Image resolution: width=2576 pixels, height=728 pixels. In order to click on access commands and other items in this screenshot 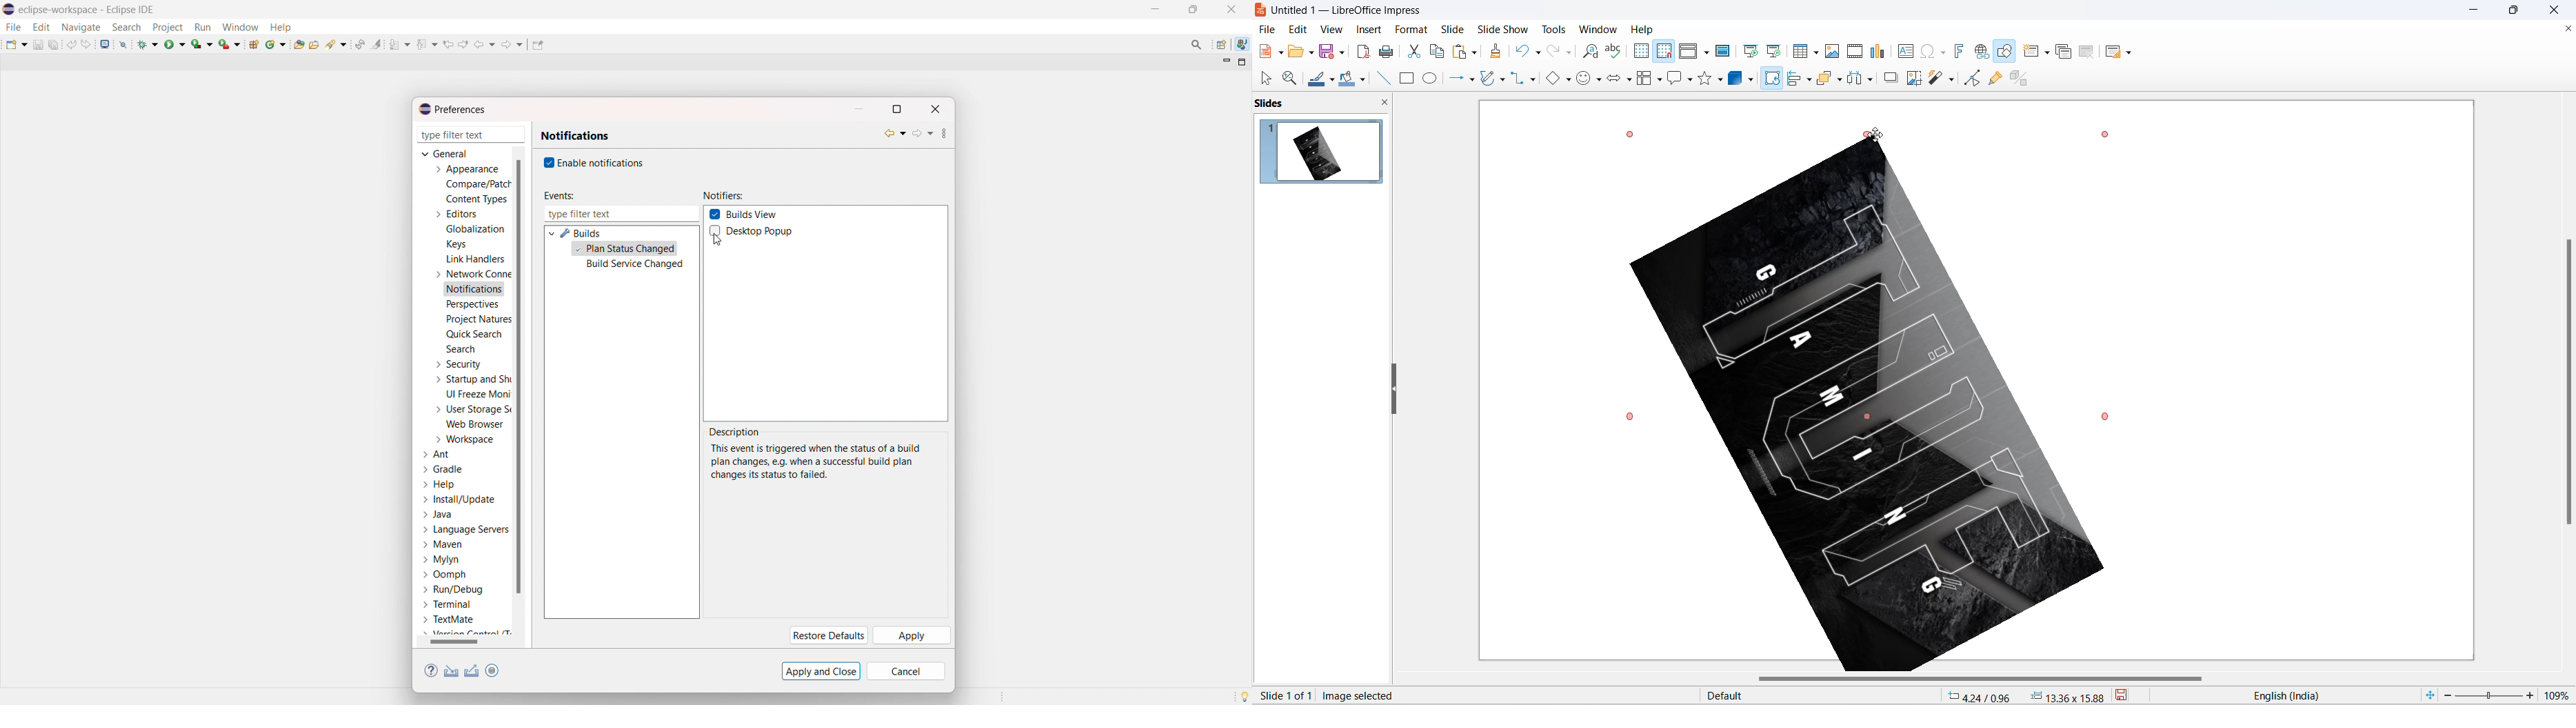, I will do `click(1198, 44)`.